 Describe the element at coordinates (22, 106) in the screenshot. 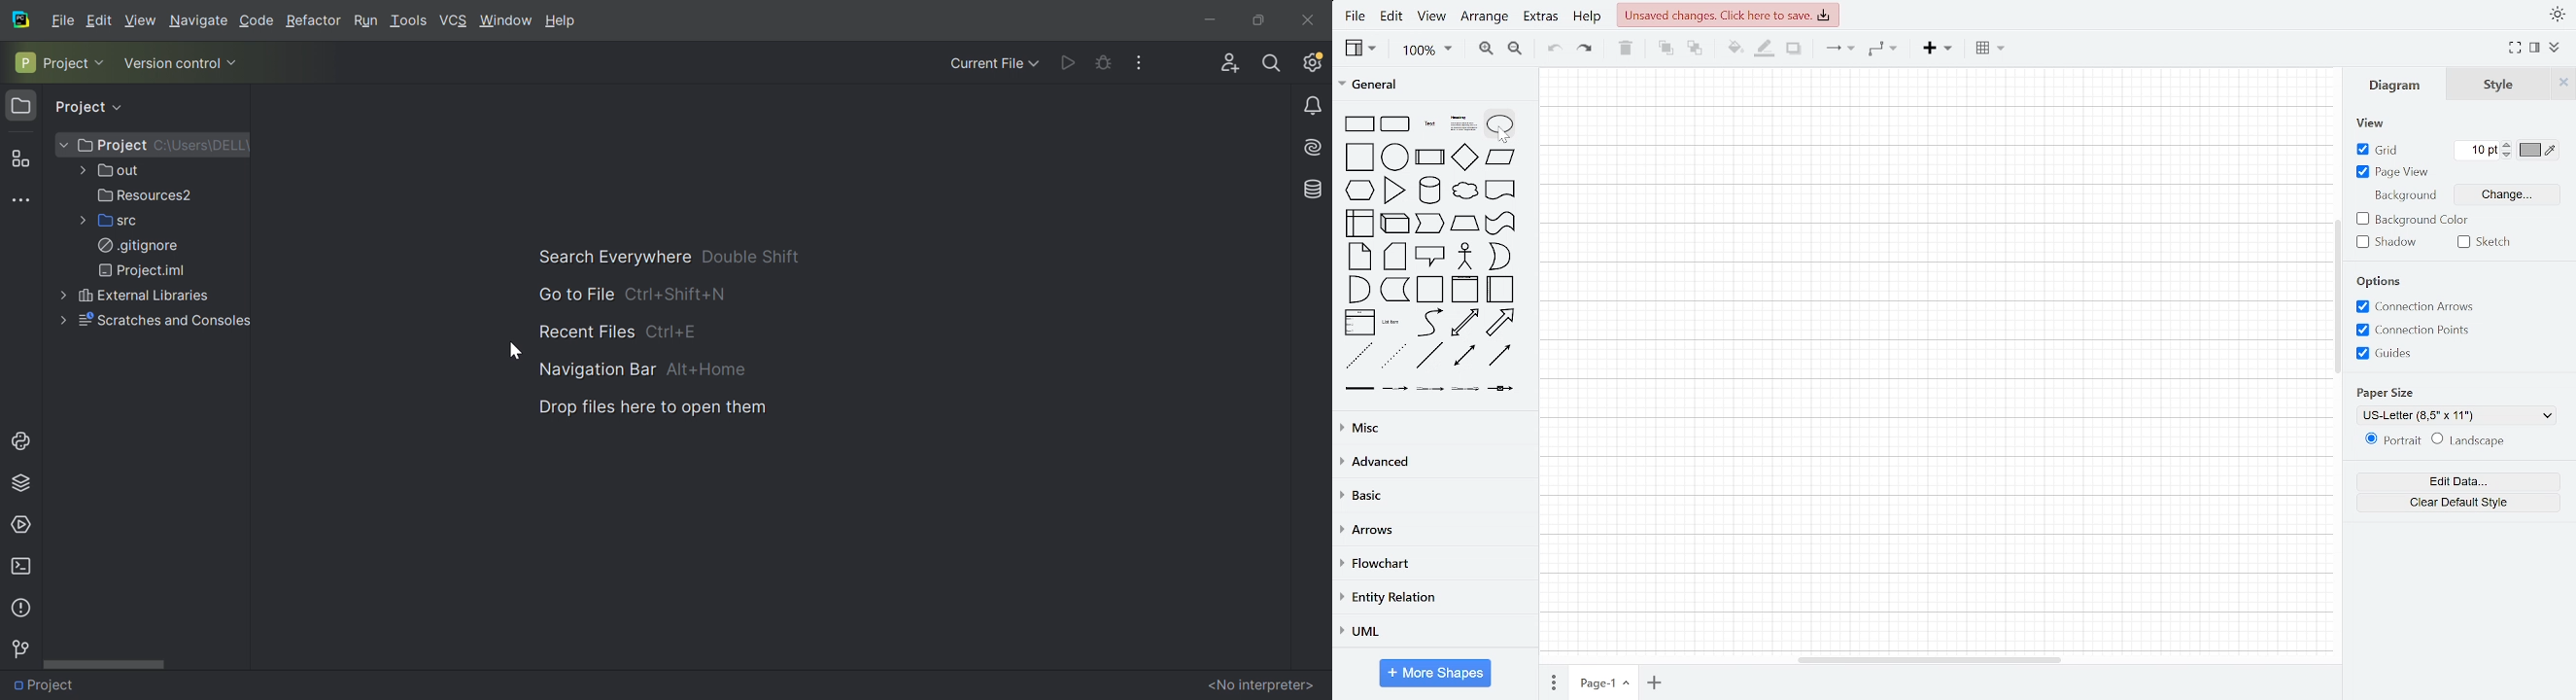

I see `Project` at that location.